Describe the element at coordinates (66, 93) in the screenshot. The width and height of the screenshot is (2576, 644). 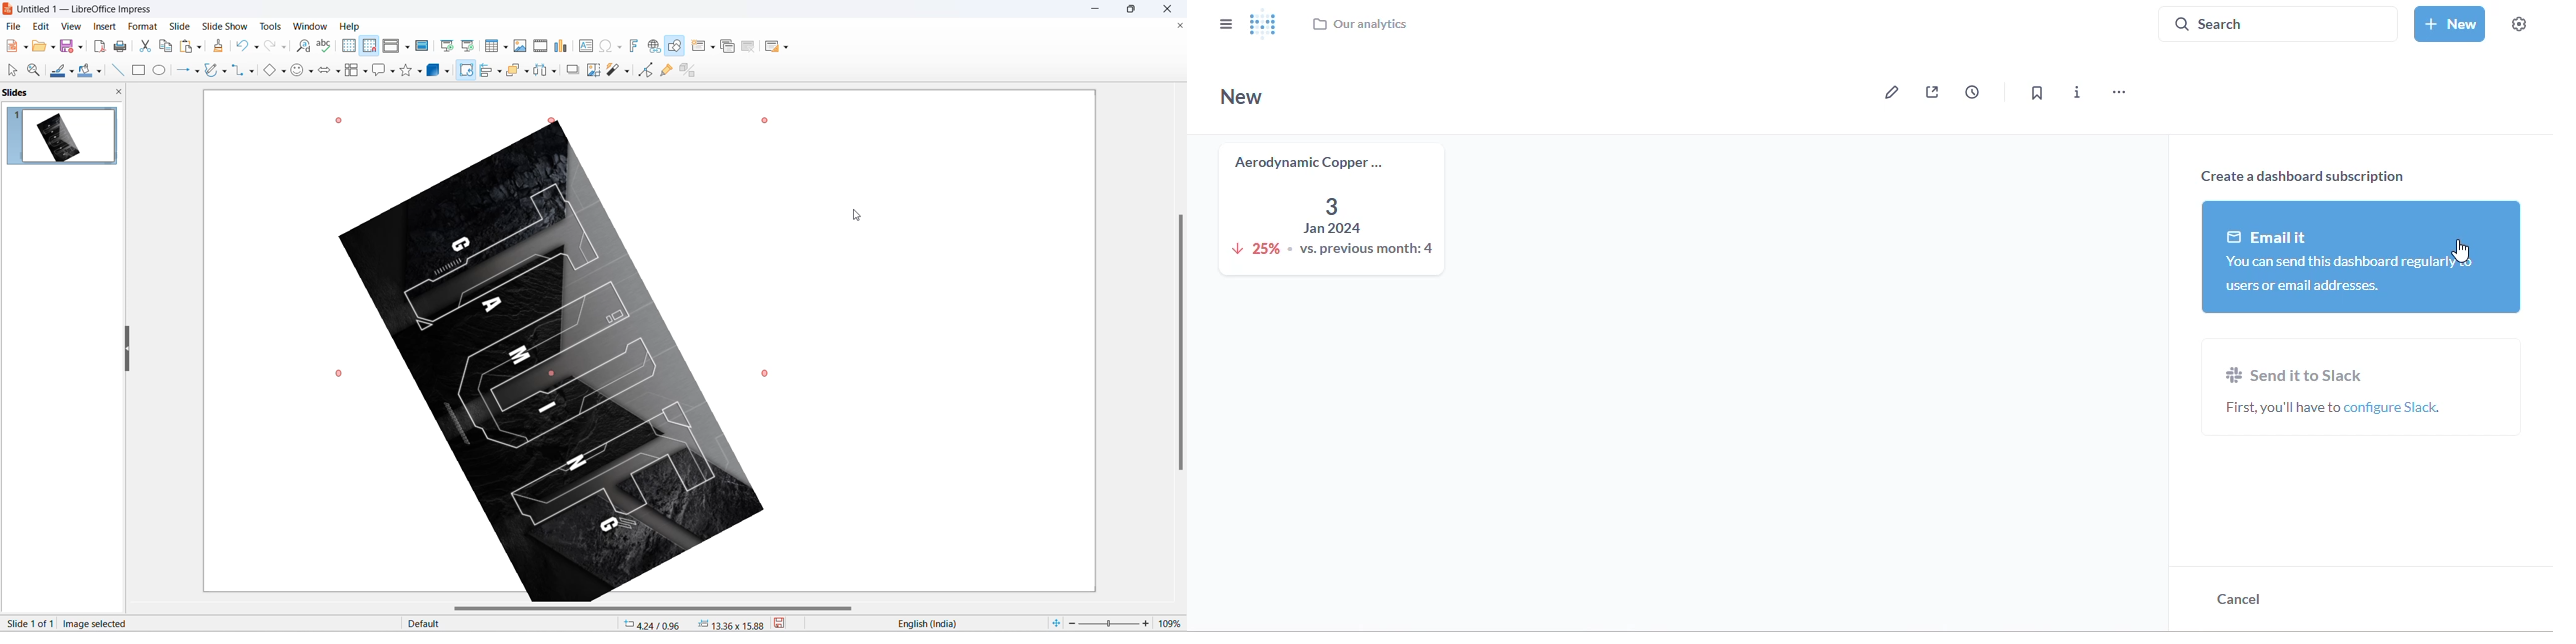
I see `slides and close slide` at that location.